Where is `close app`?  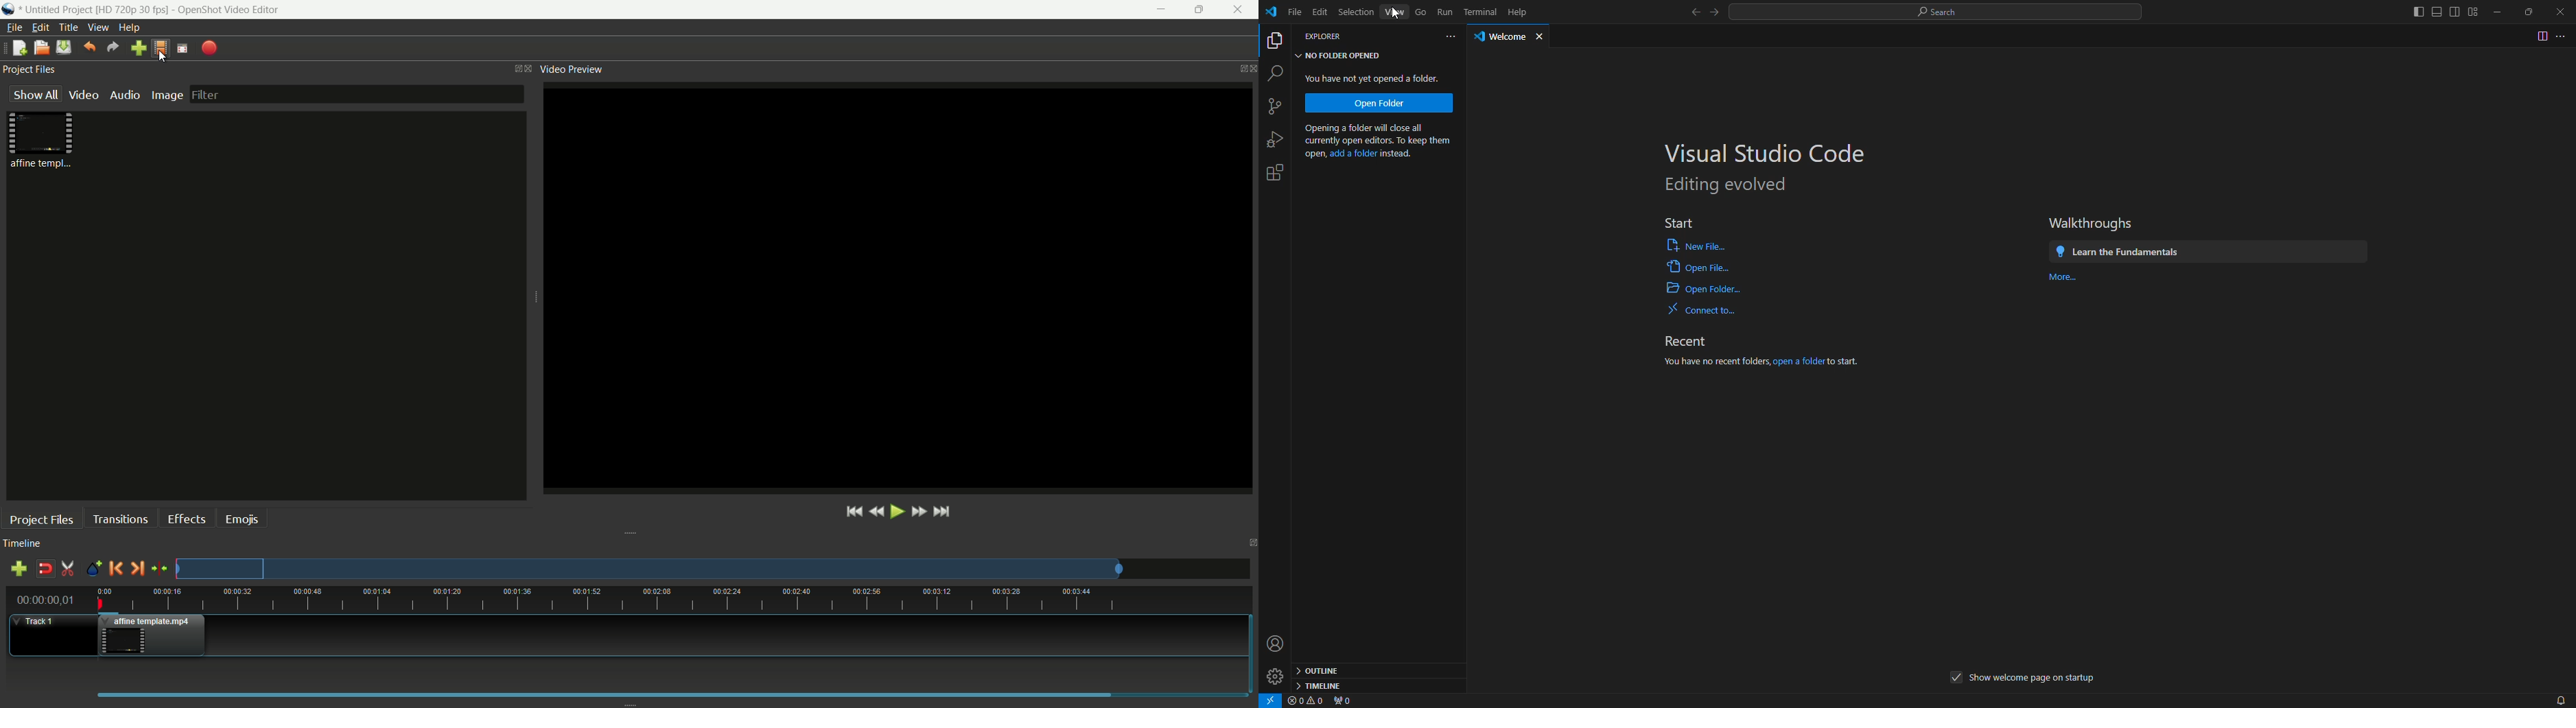 close app is located at coordinates (1242, 10).